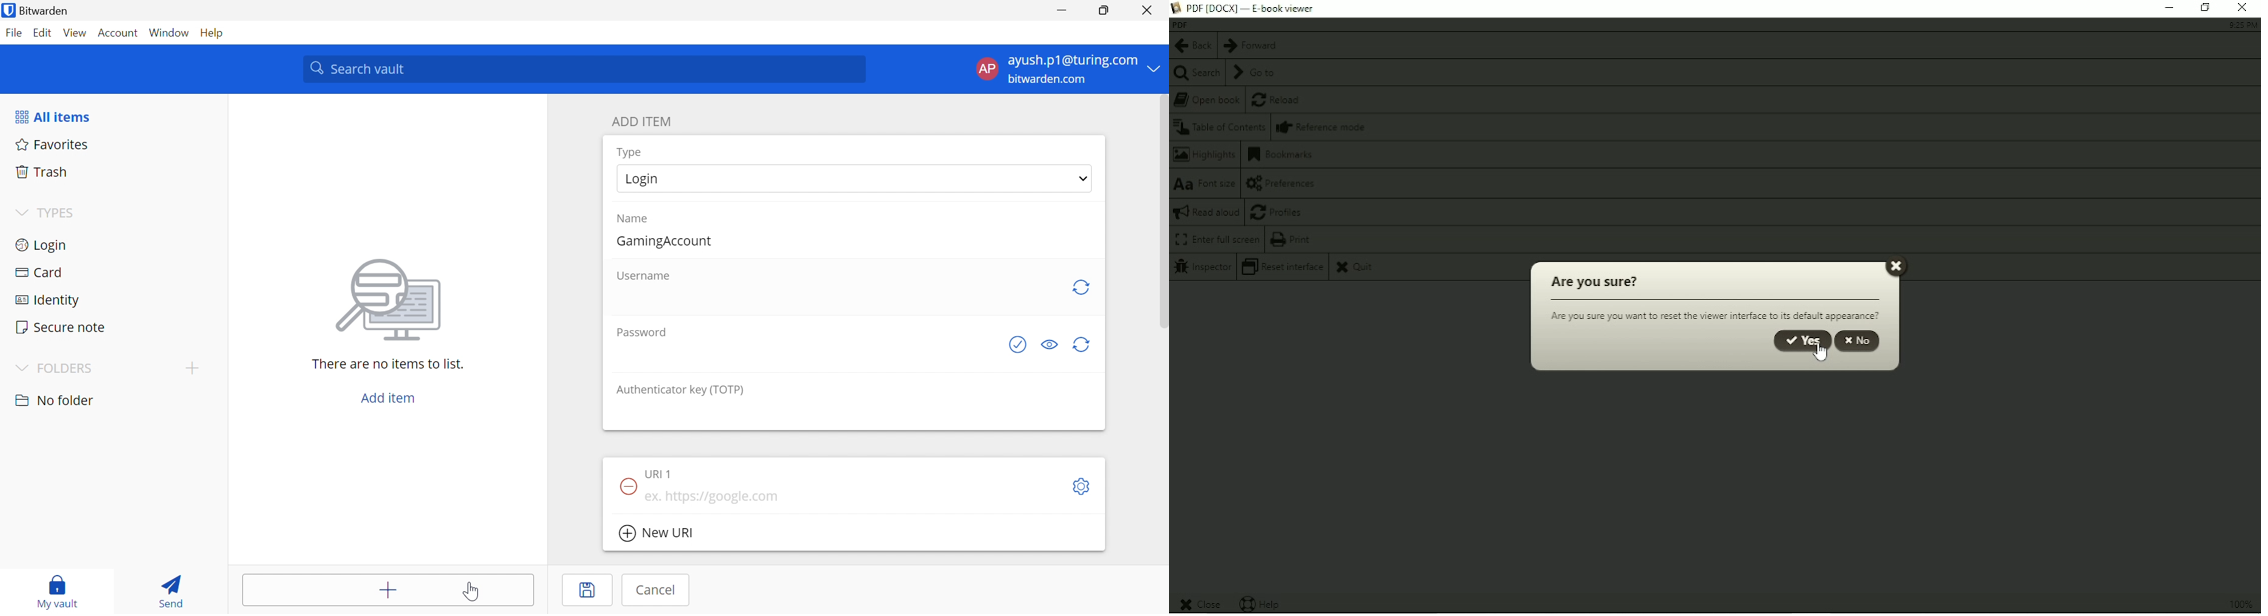 The image size is (2268, 616). Describe the element at coordinates (1202, 268) in the screenshot. I see `Inspector` at that location.